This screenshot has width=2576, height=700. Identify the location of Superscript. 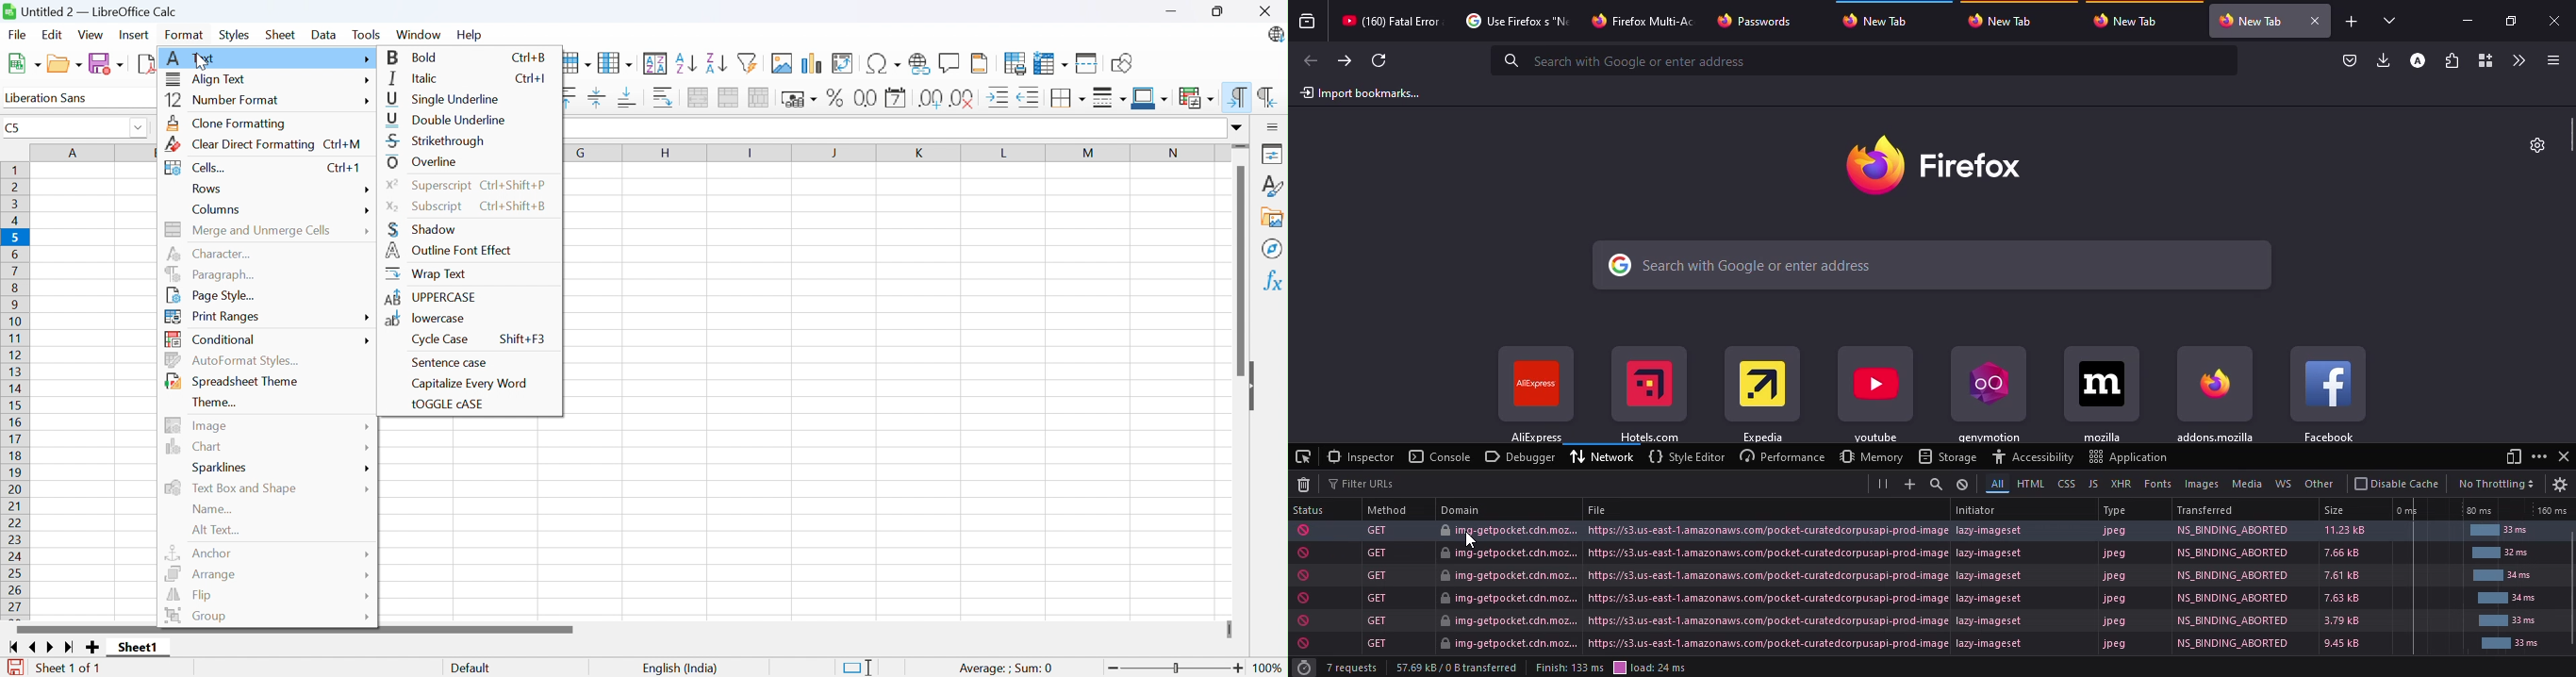
(428, 189).